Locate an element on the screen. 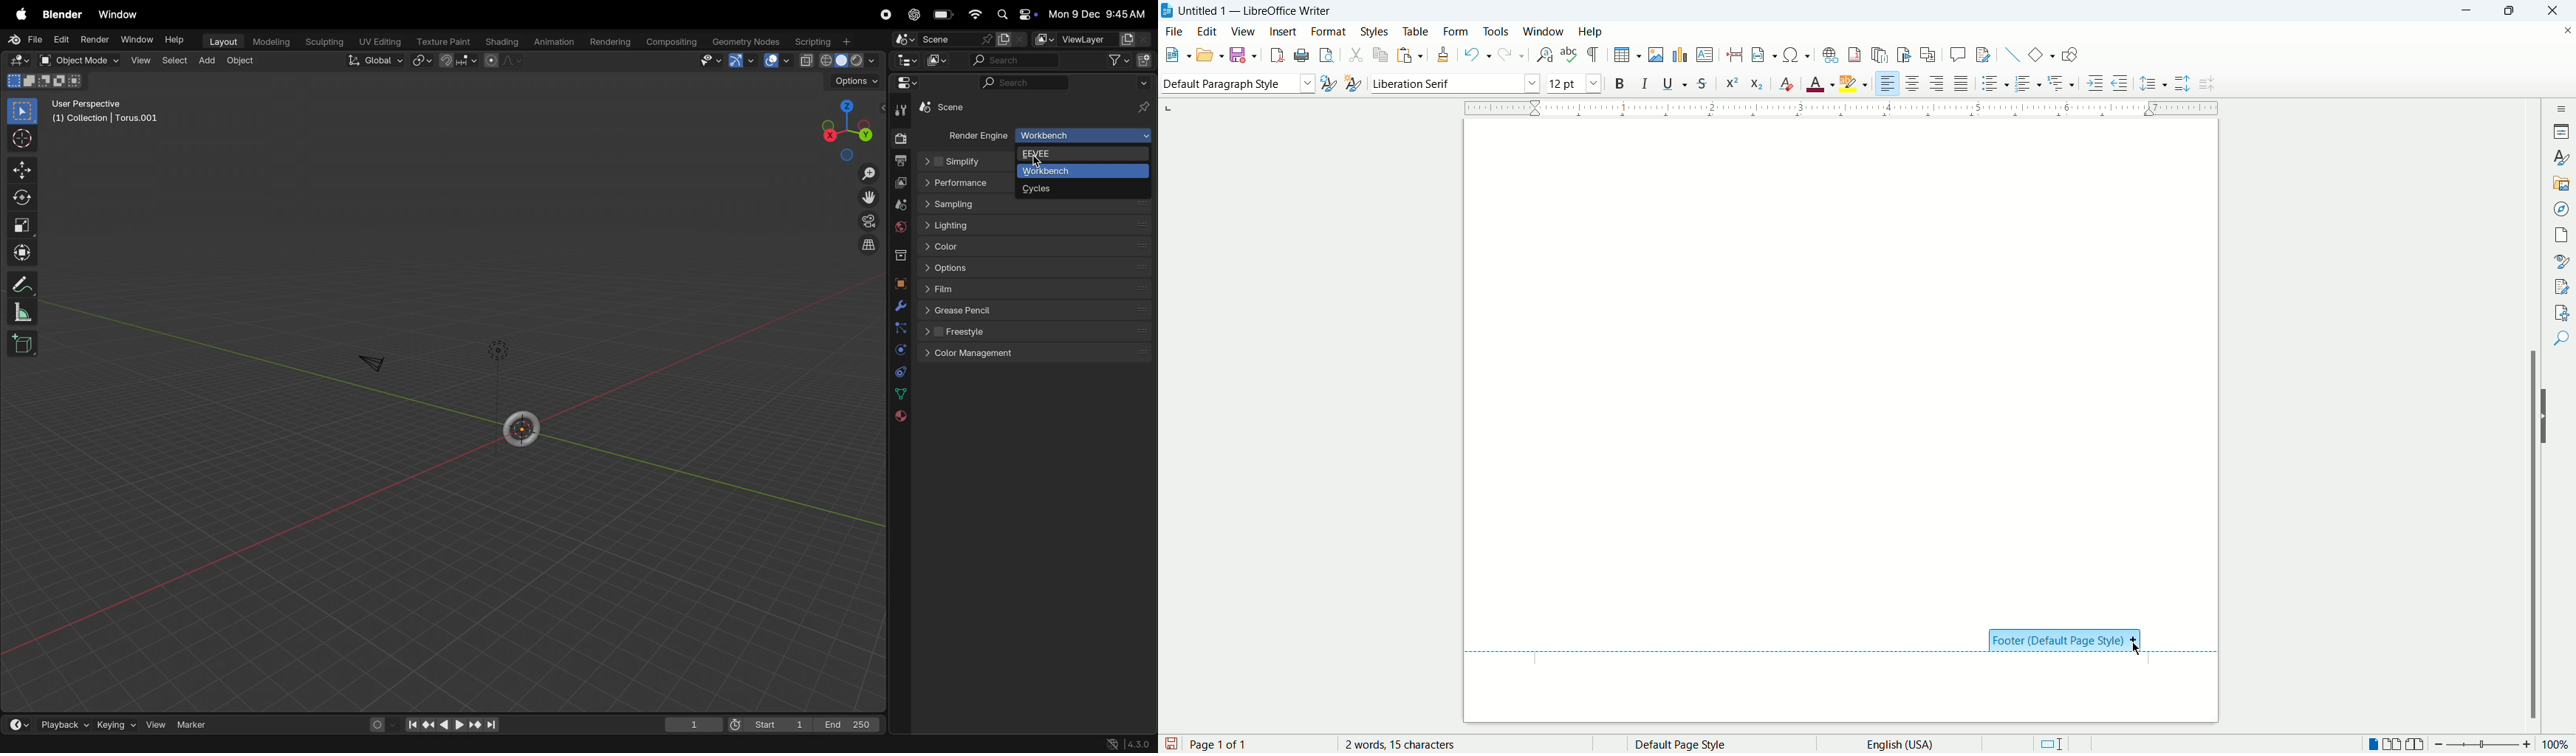 The image size is (2576, 756). search is located at coordinates (1022, 83).